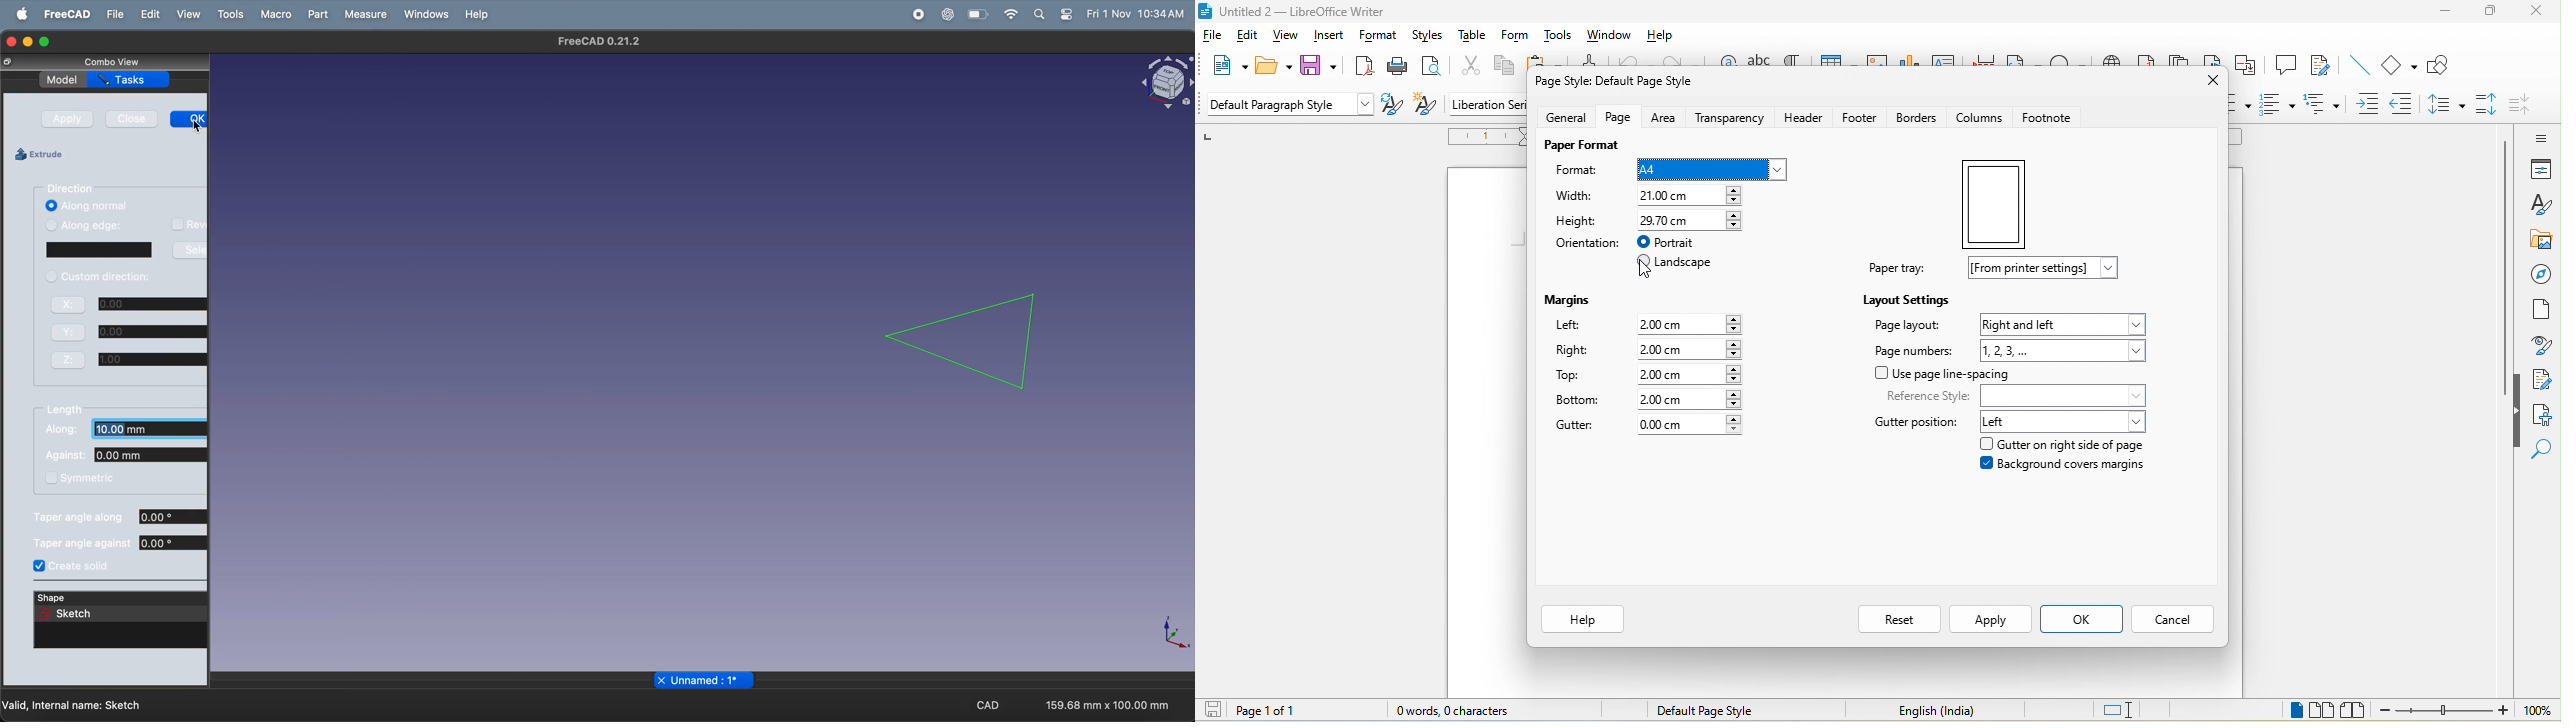  I want to click on 1,2,3, so click(2068, 350).